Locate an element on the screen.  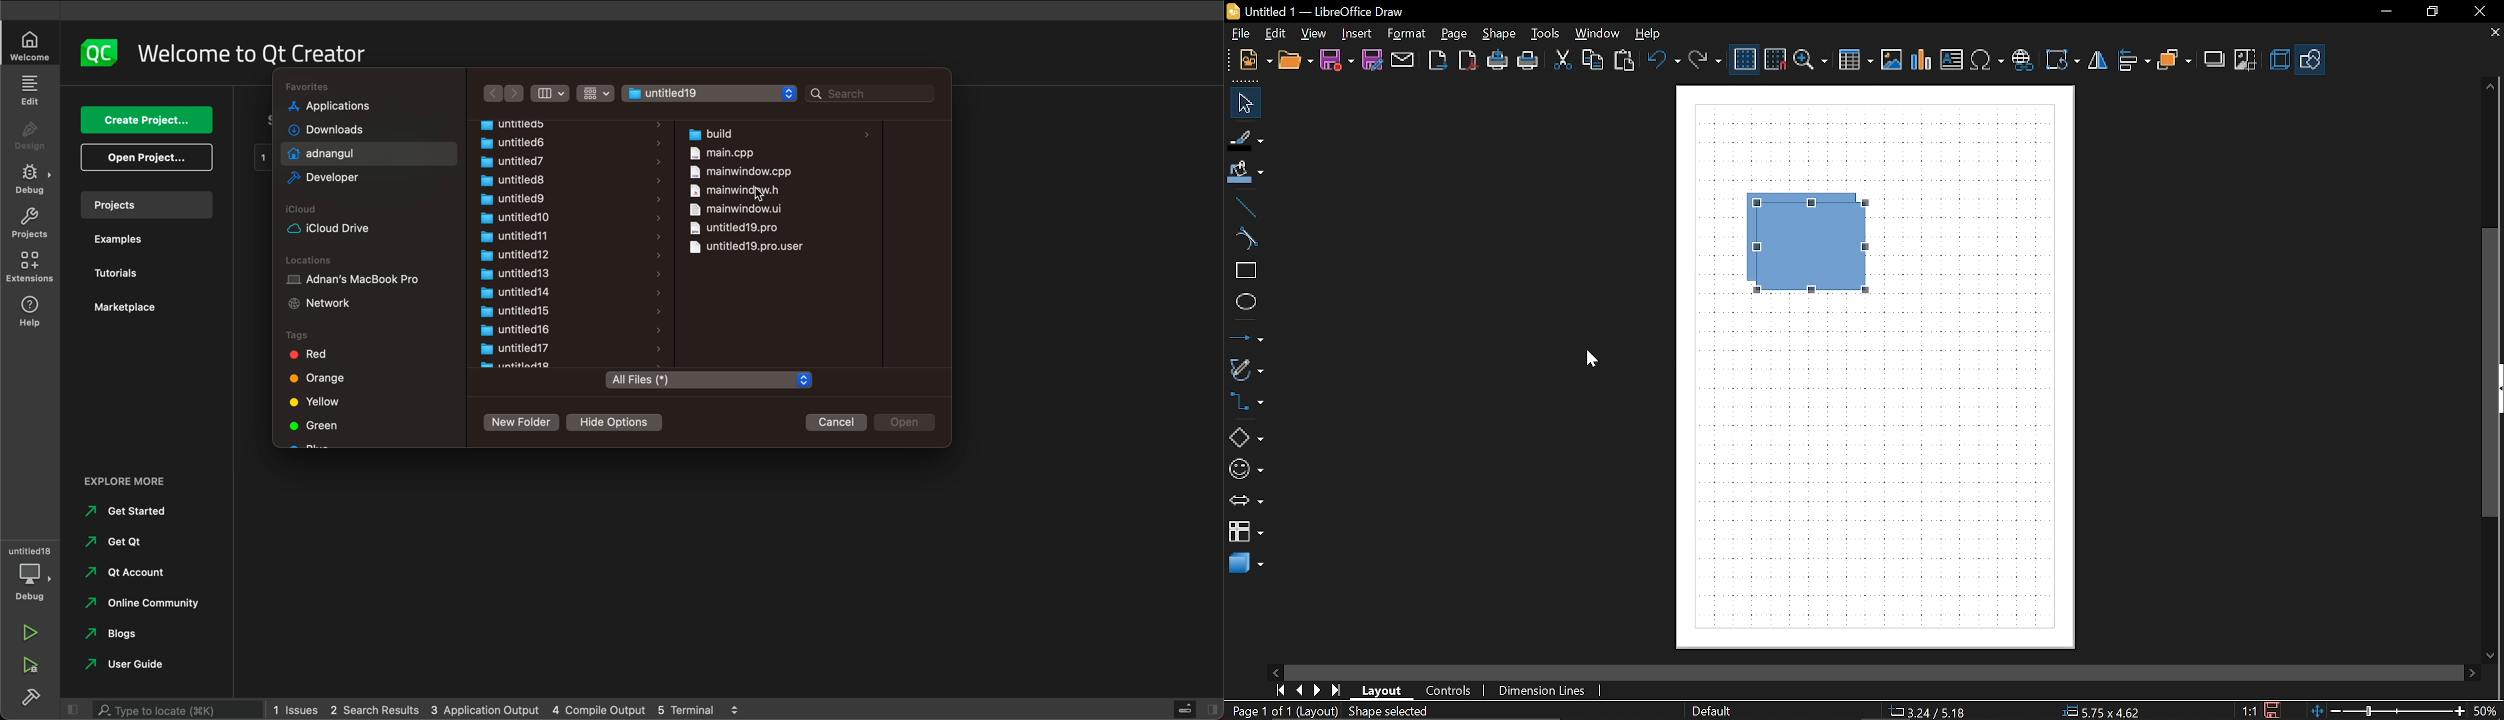
Dimension lines is located at coordinates (1543, 691).